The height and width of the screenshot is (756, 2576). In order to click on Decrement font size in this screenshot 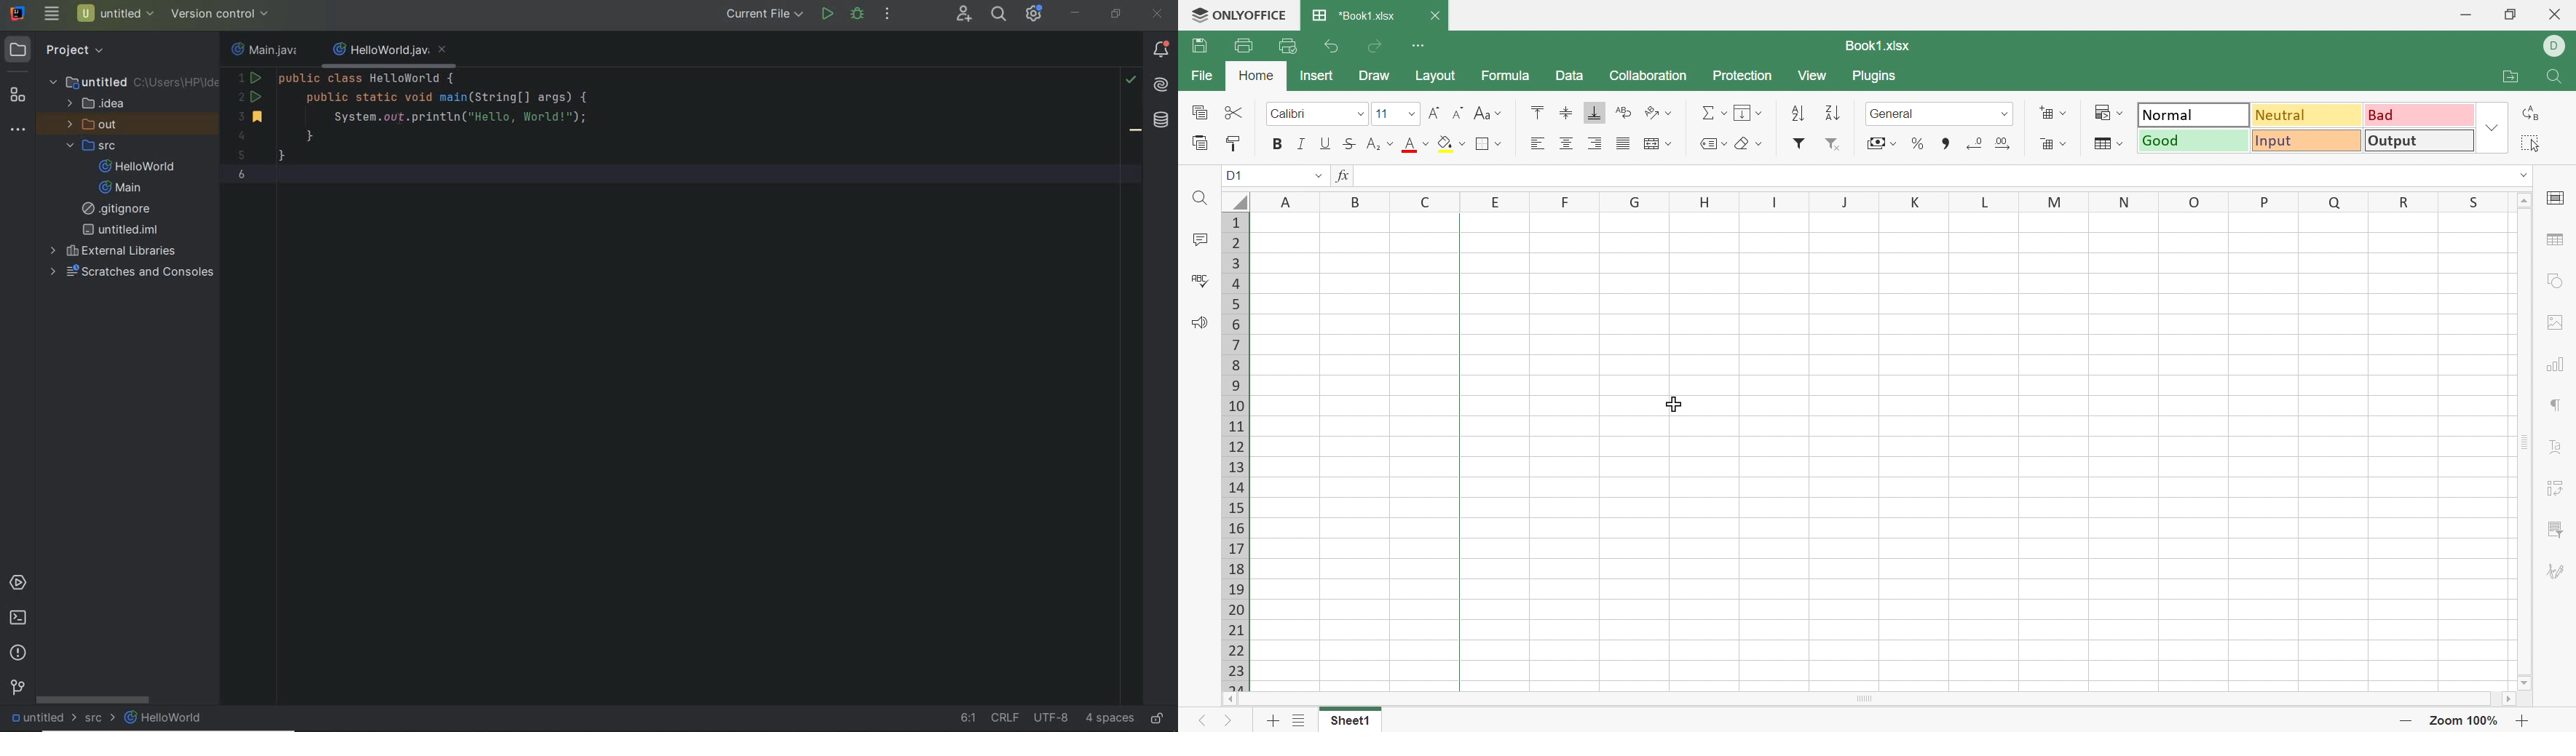, I will do `click(1458, 111)`.